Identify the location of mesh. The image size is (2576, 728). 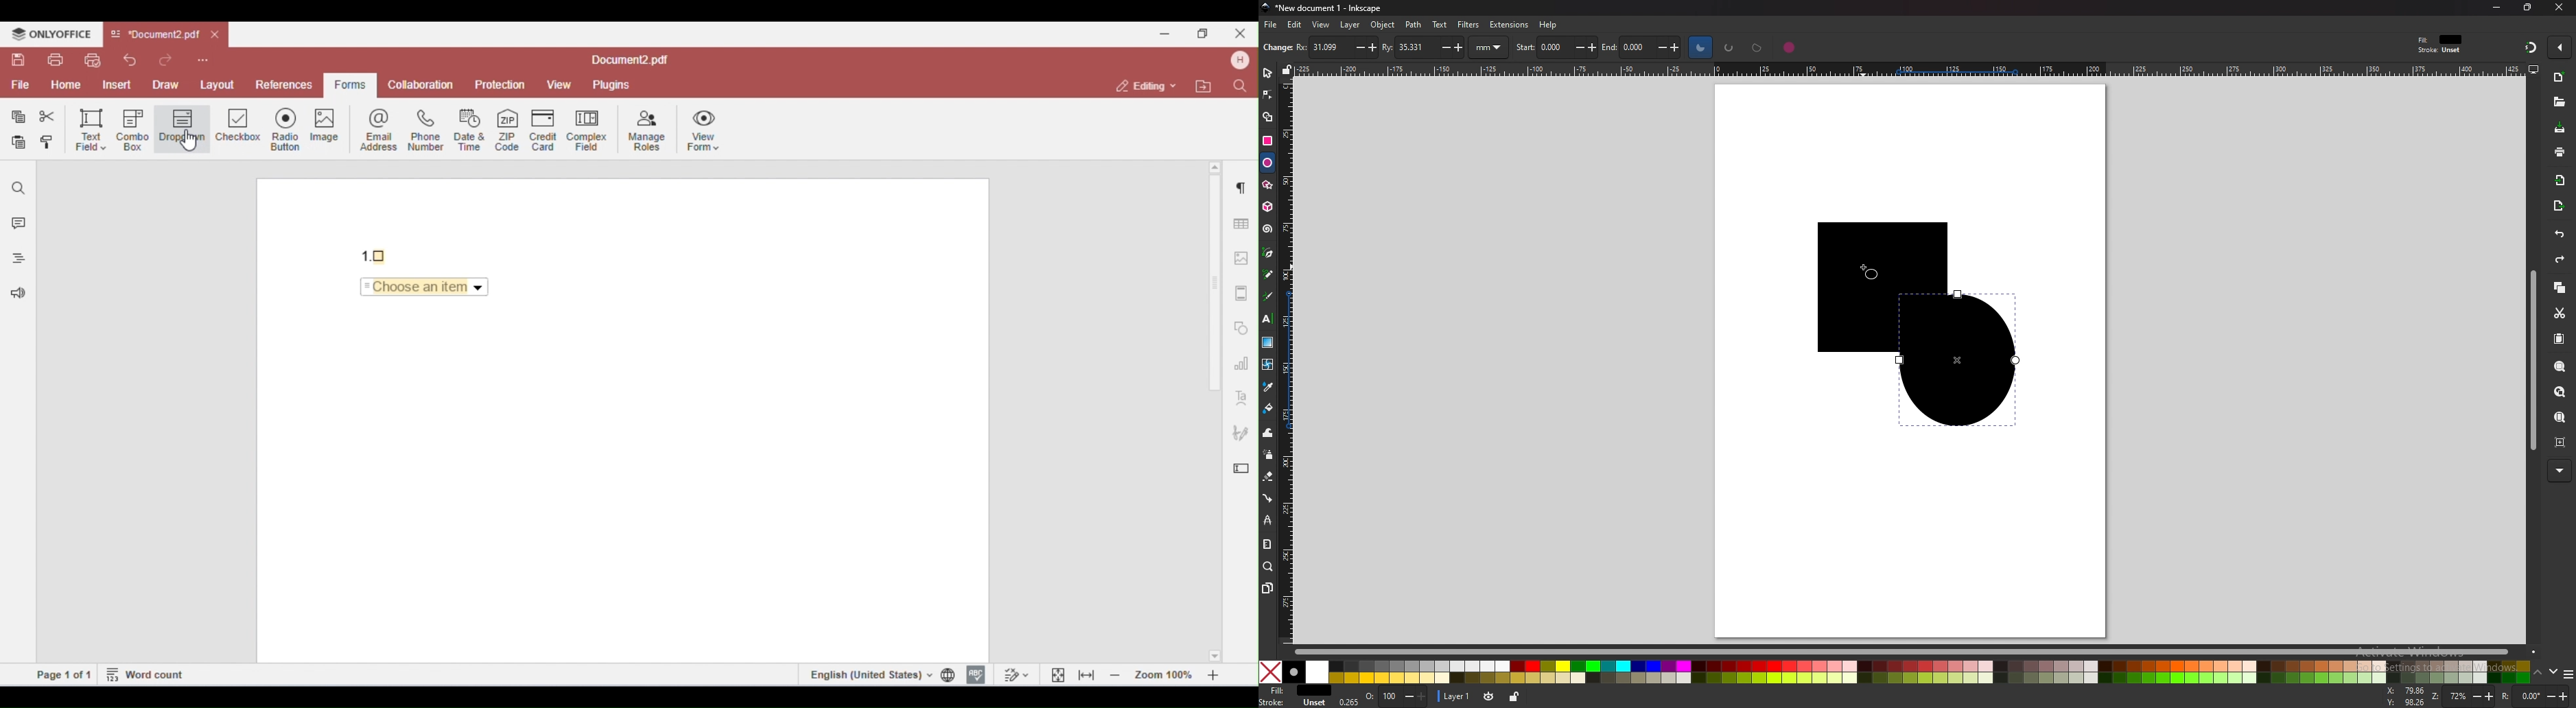
(1268, 364).